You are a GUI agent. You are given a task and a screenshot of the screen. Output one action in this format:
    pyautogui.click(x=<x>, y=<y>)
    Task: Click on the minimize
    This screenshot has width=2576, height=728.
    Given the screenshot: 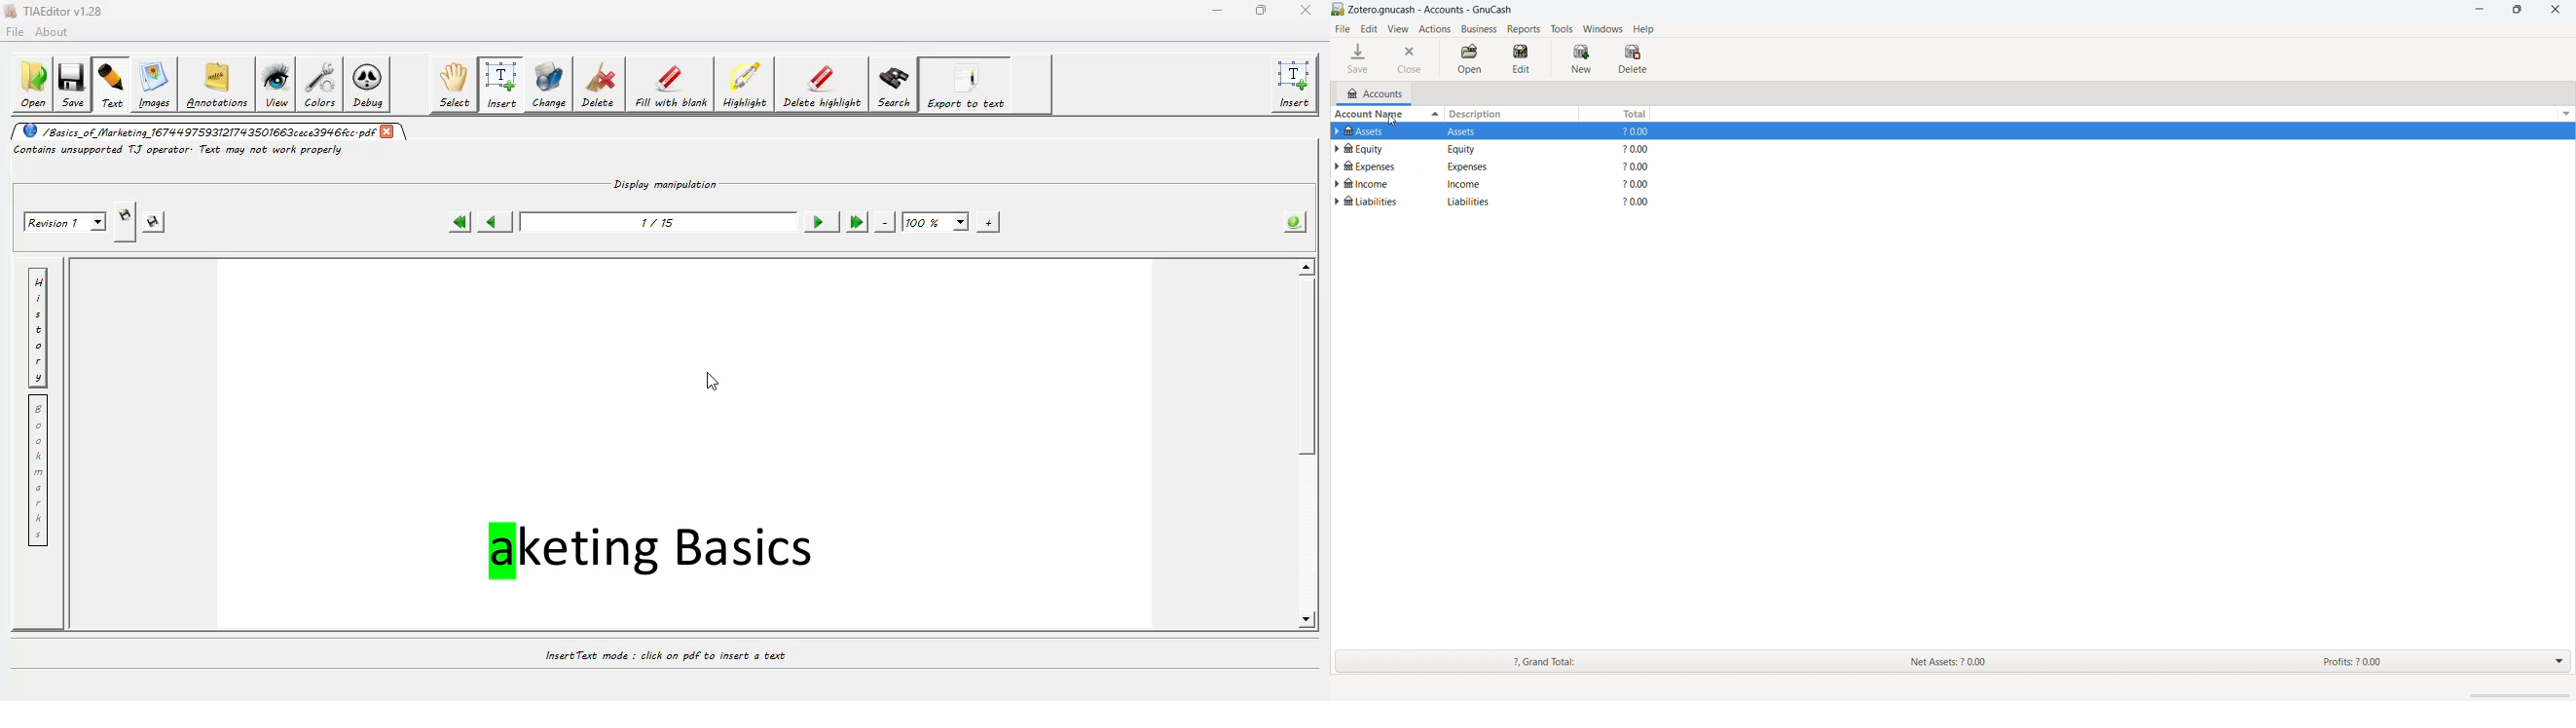 What is the action you would take?
    pyautogui.click(x=2478, y=9)
    